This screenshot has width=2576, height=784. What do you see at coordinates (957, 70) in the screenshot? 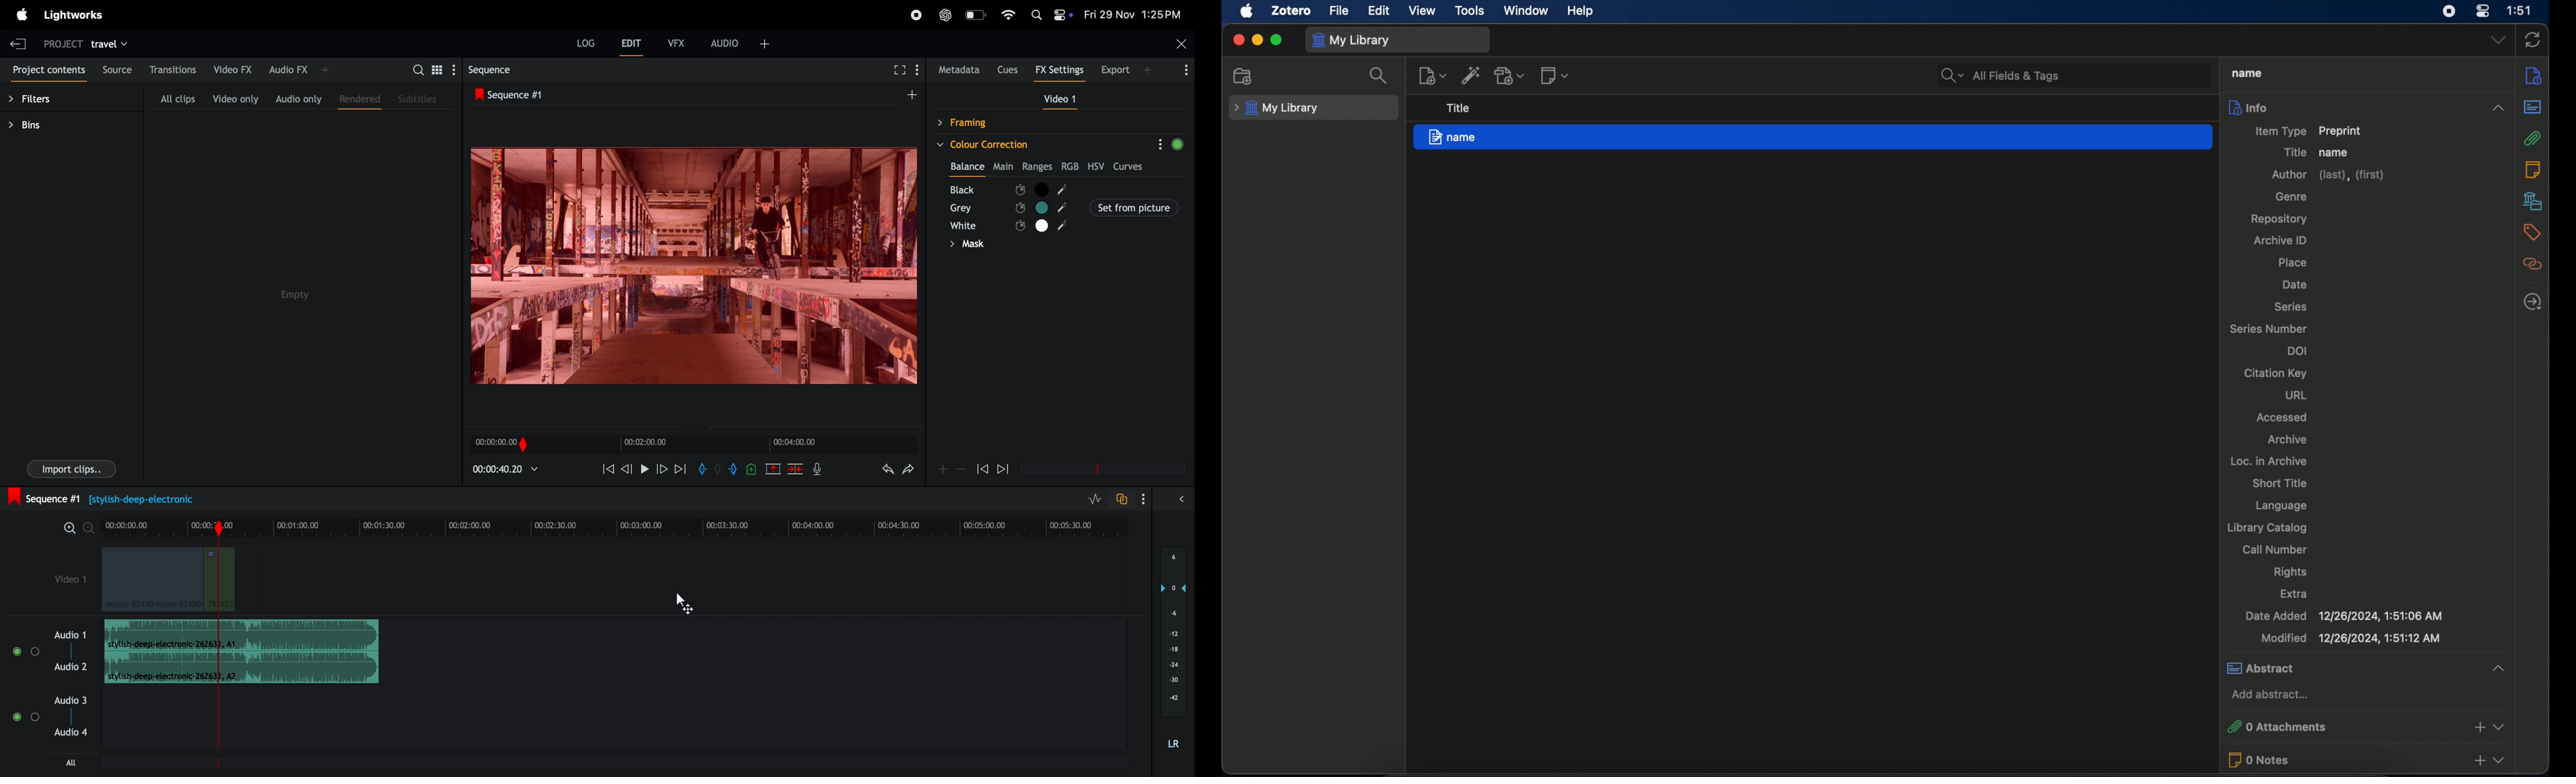
I see `metadata` at bounding box center [957, 70].